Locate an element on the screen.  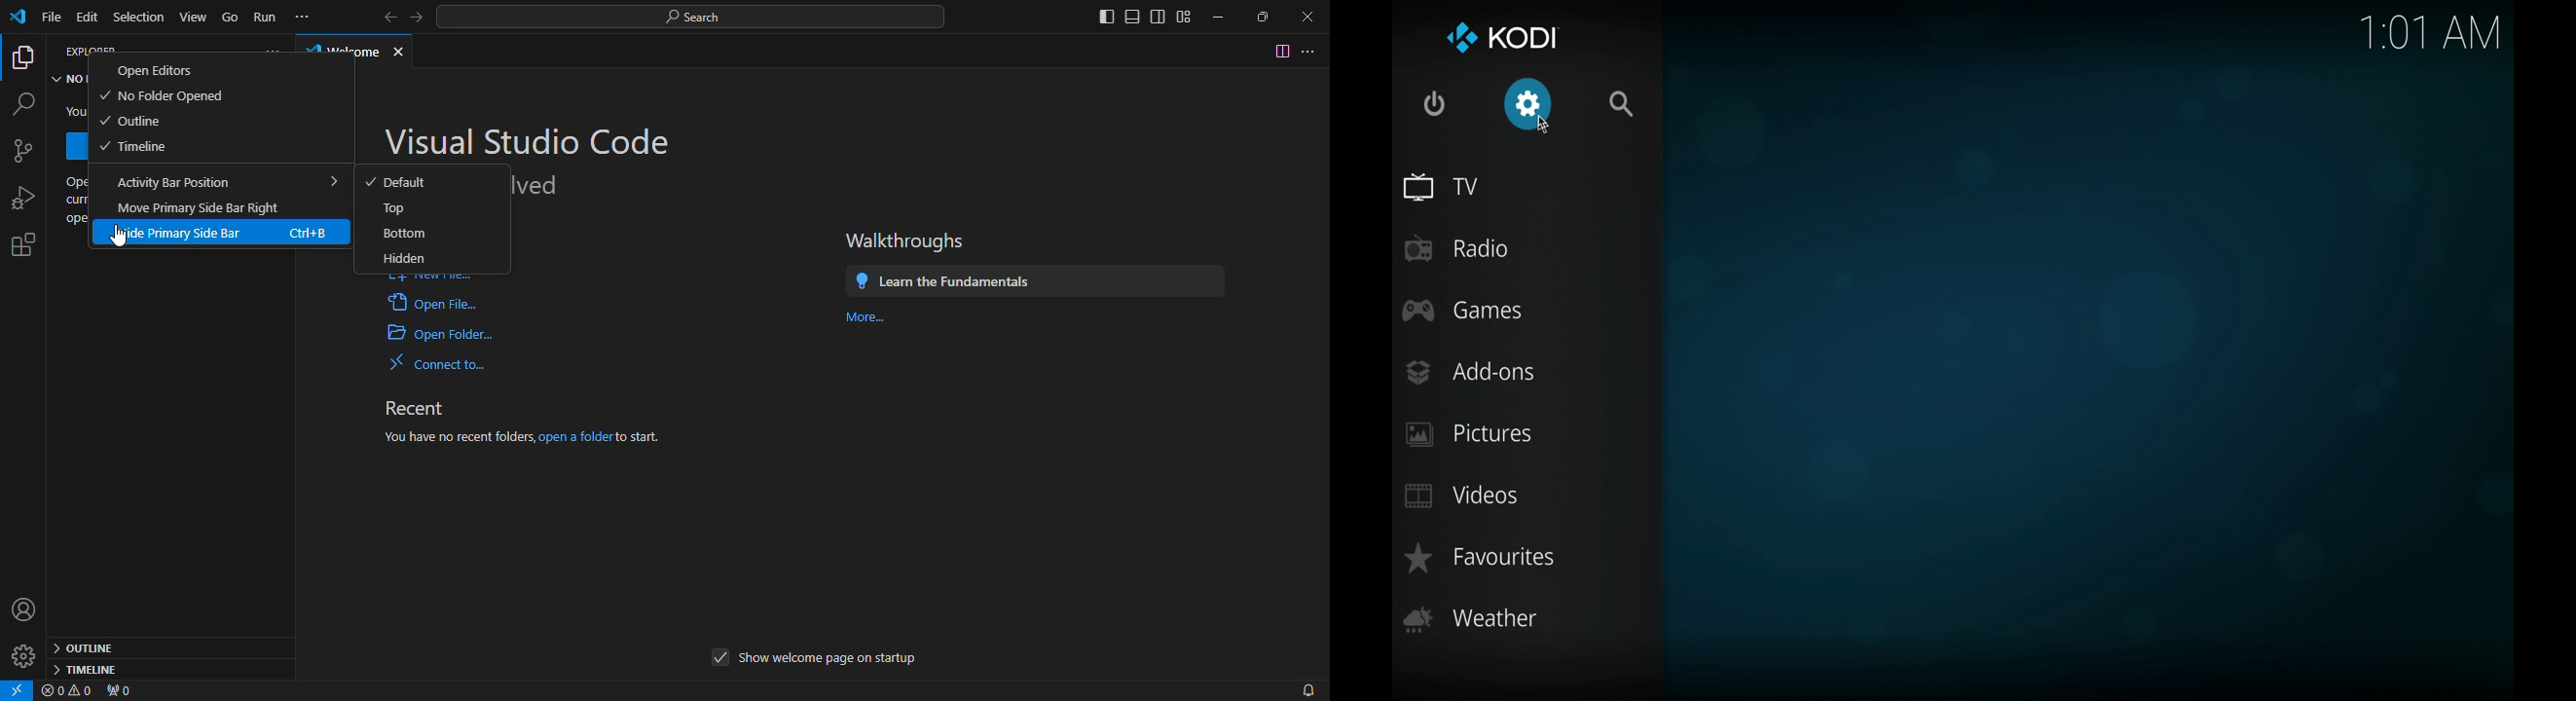
Hidden is located at coordinates (407, 263).